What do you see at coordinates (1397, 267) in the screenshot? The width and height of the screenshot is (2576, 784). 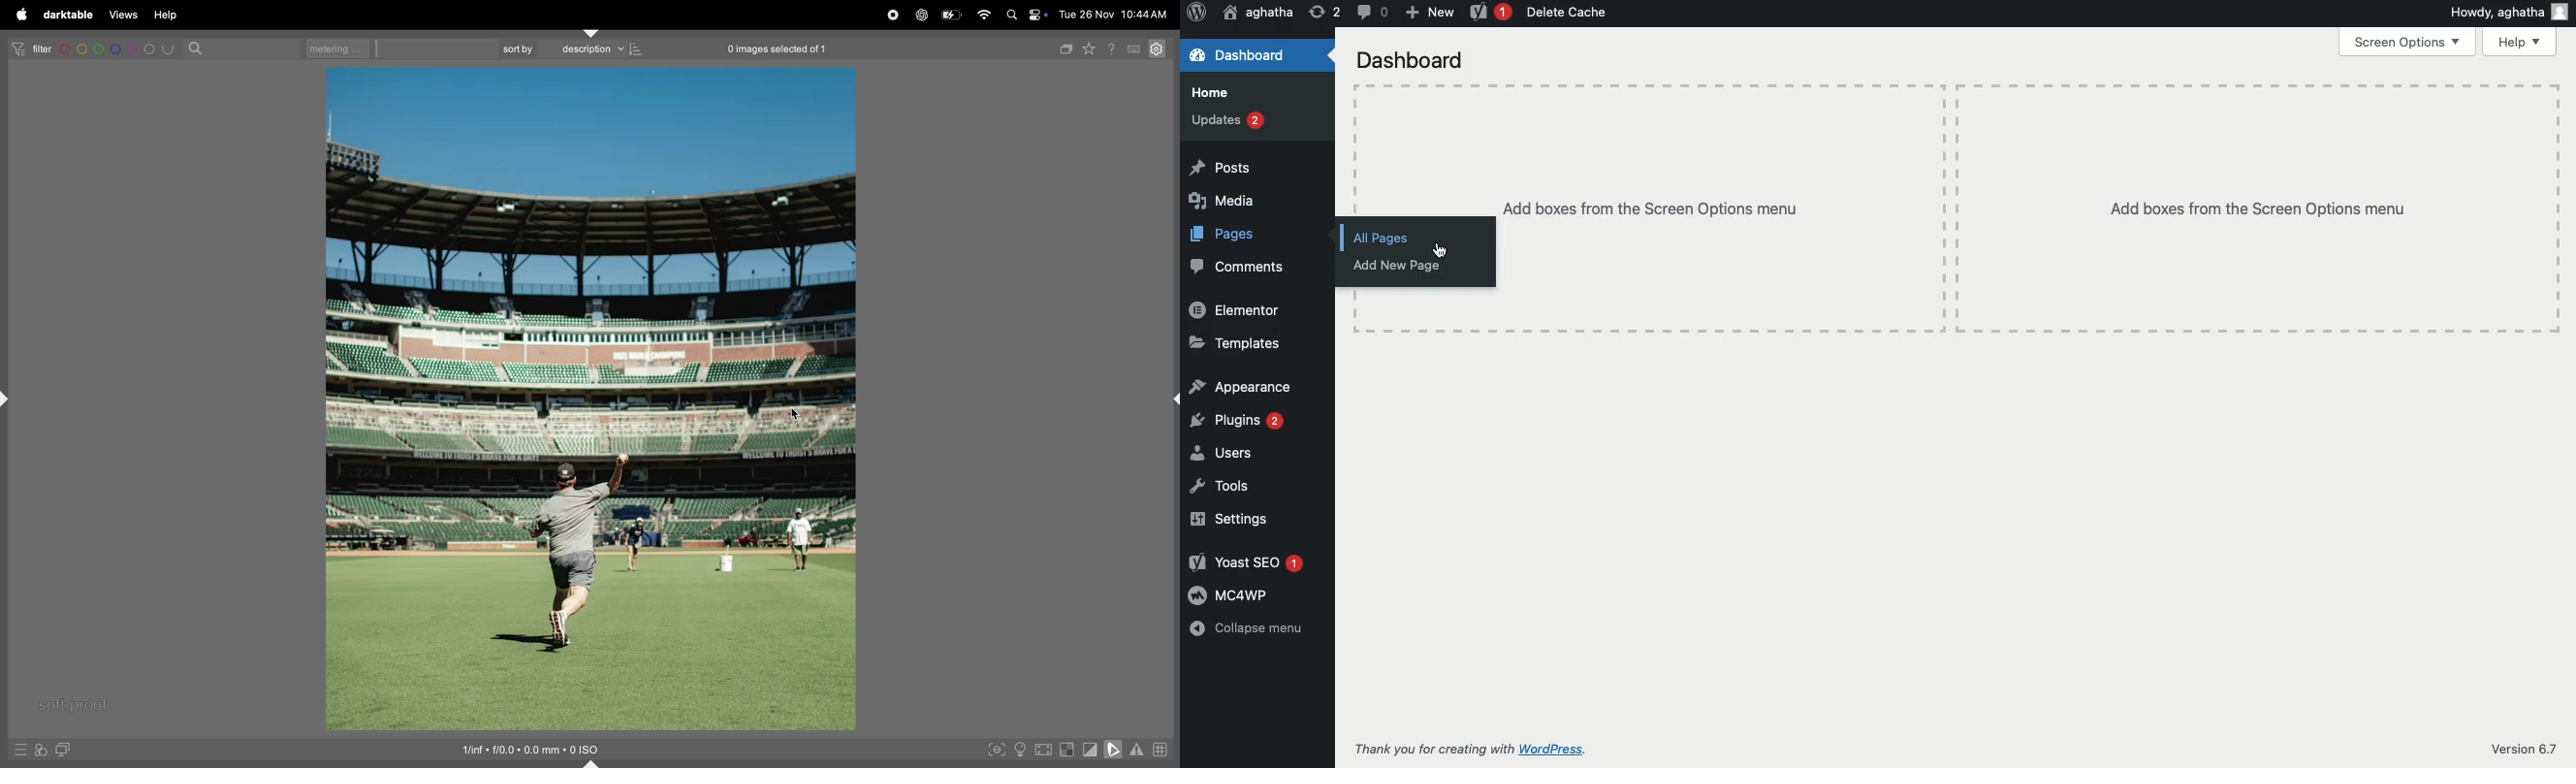 I see `Add new page` at bounding box center [1397, 267].